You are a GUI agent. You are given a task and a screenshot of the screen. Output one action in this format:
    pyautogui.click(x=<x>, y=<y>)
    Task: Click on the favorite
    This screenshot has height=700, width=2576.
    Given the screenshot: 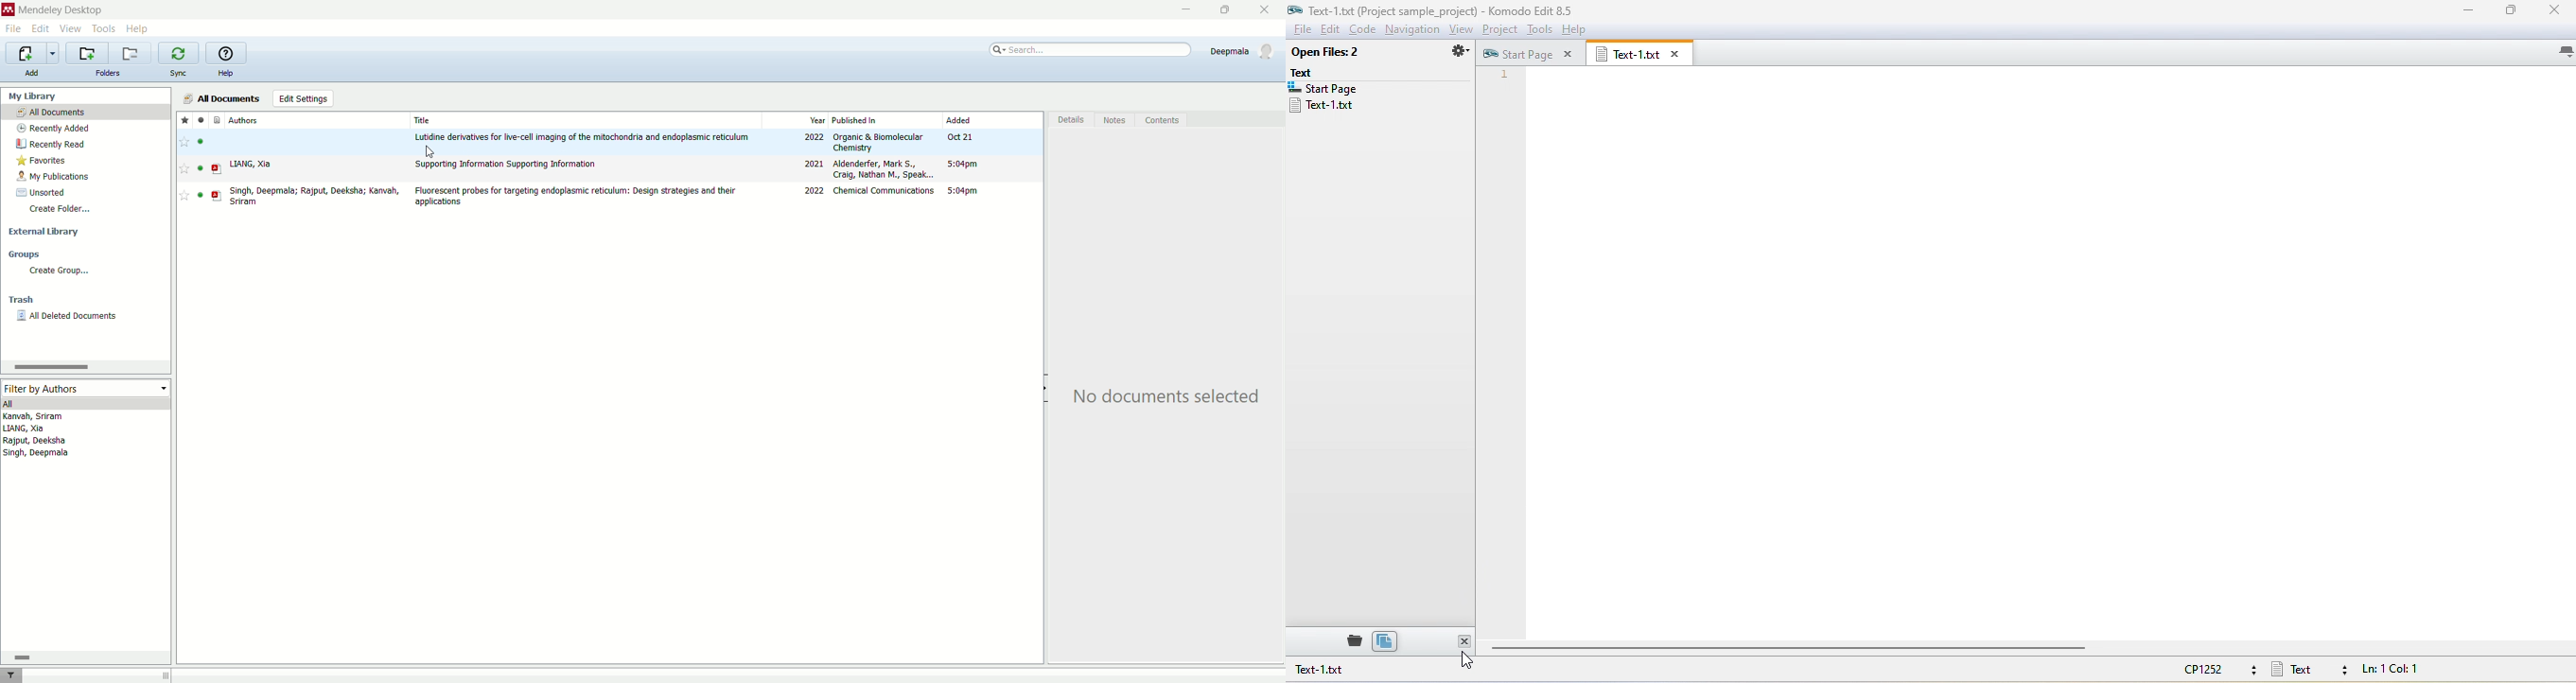 What is the action you would take?
    pyautogui.click(x=182, y=120)
    